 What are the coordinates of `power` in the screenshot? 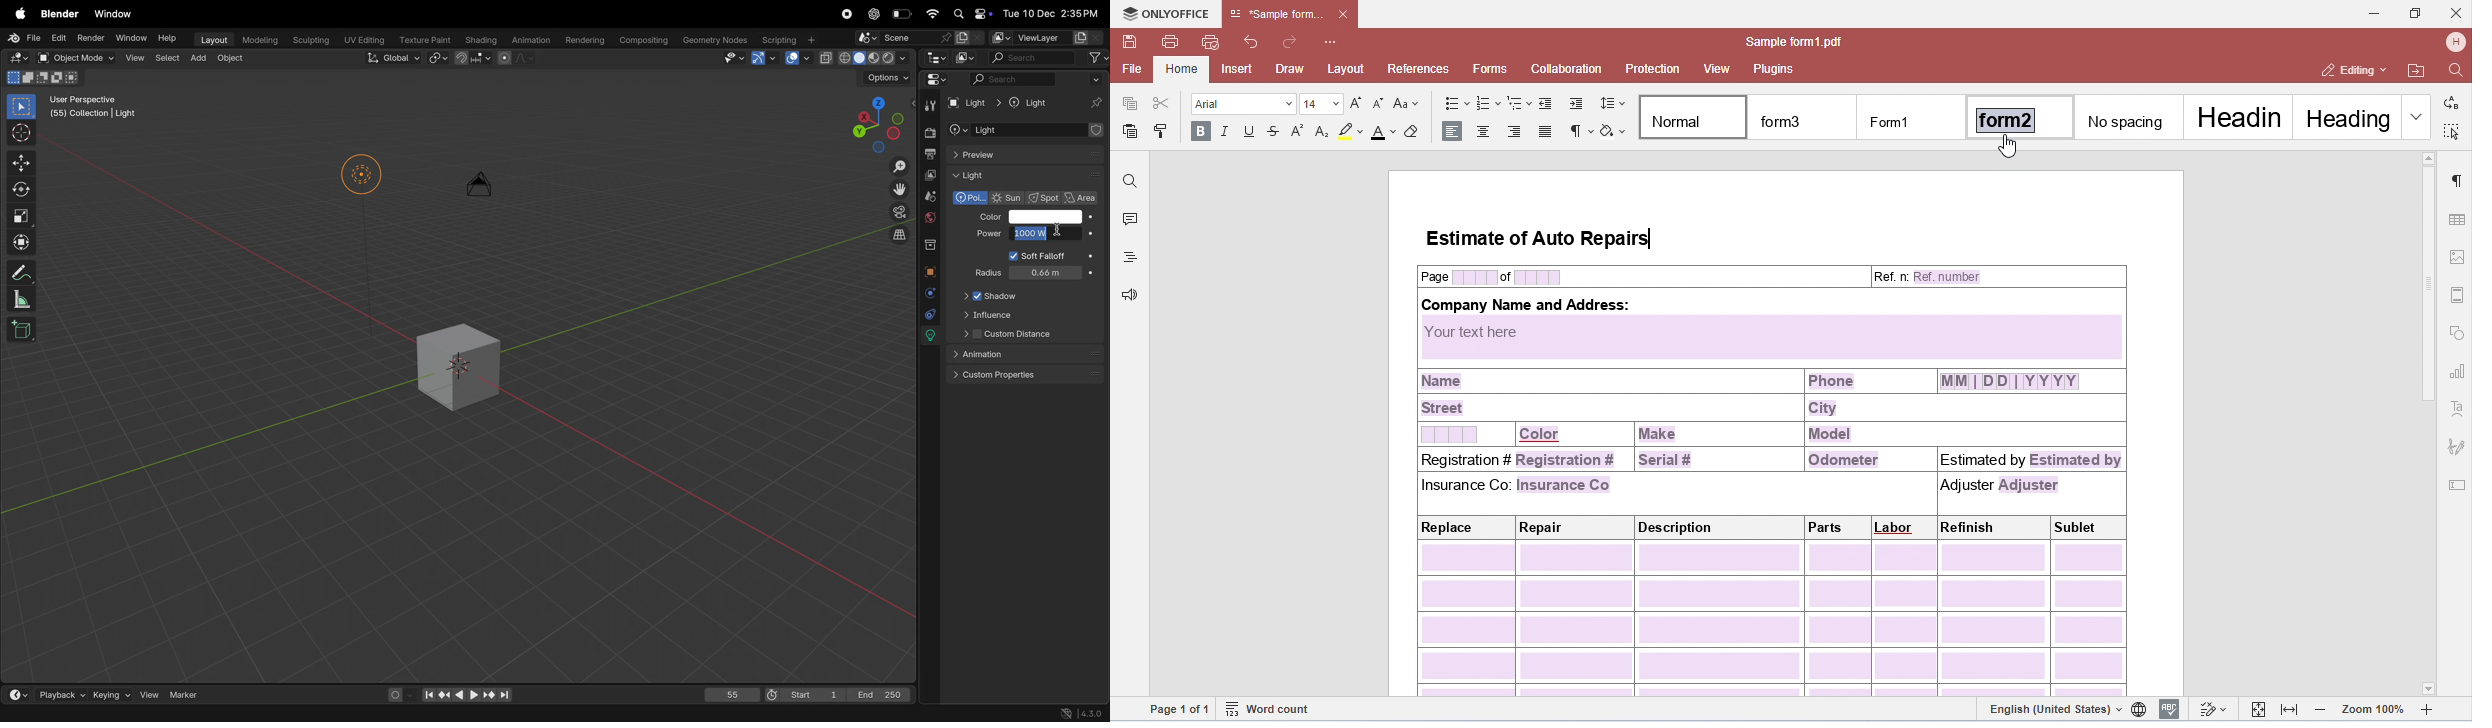 It's located at (1035, 265).